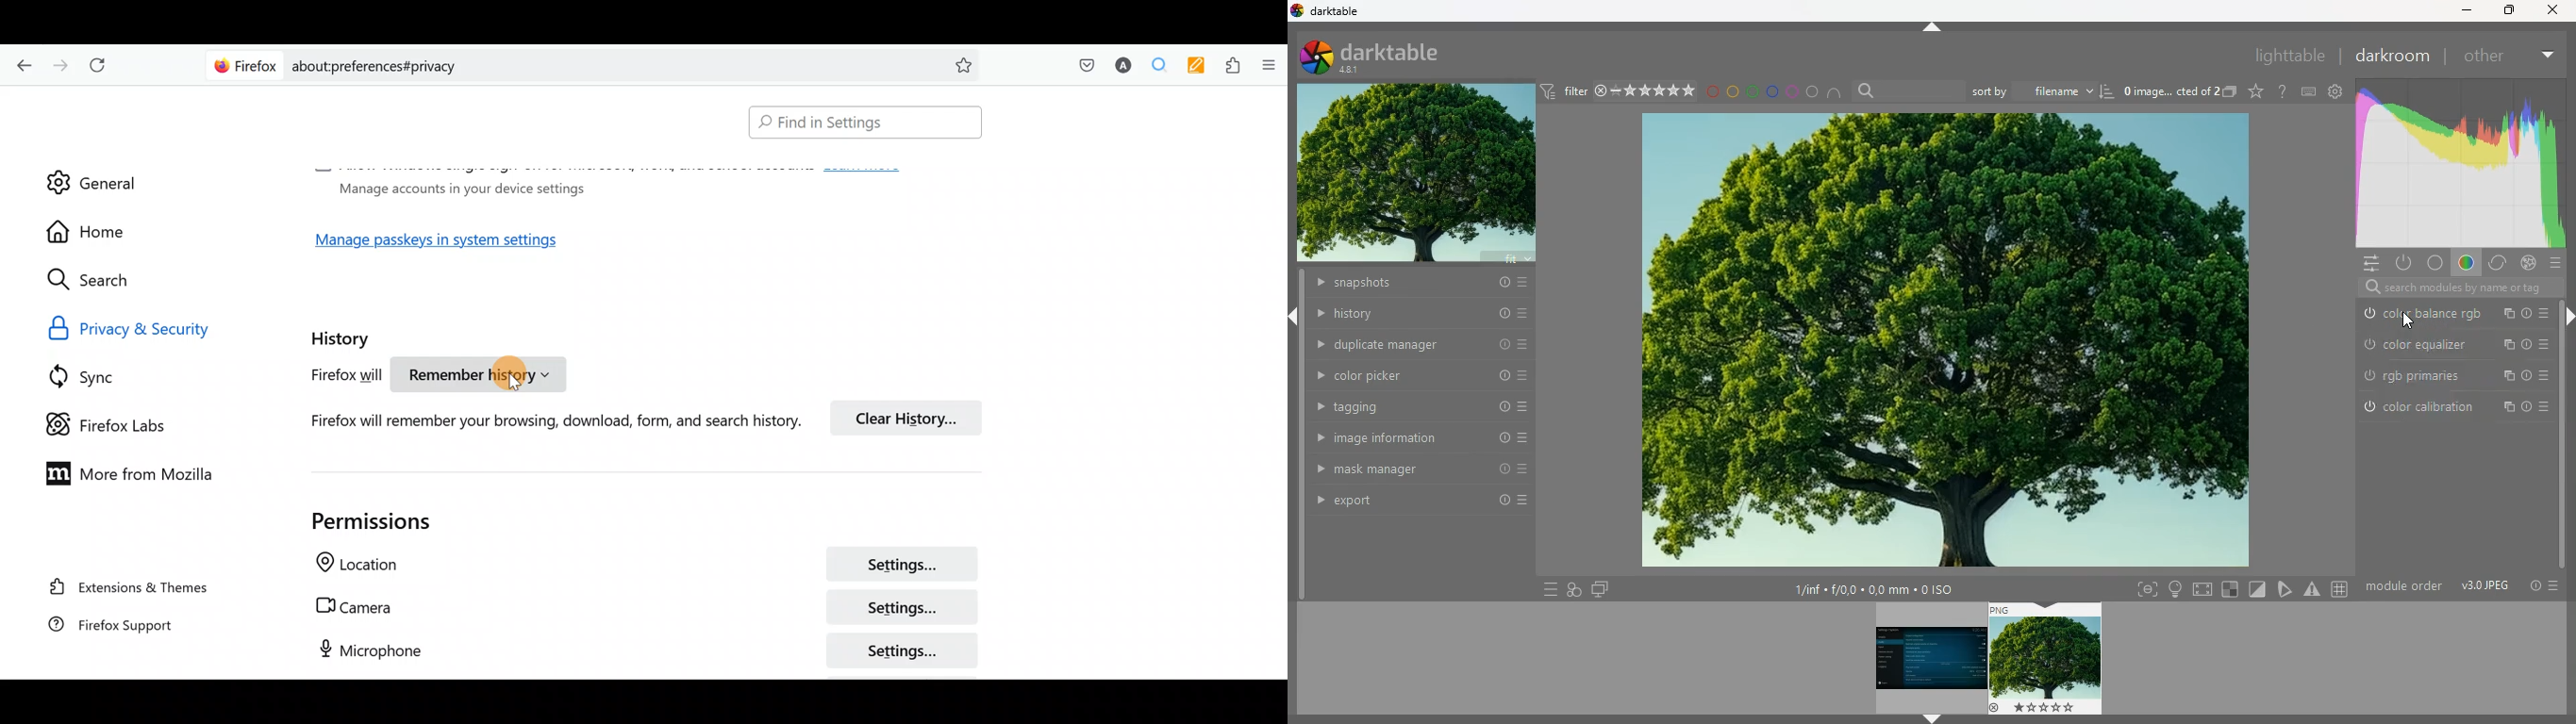 Image resolution: width=2576 pixels, height=728 pixels. I want to click on Go forward one page, so click(59, 62).